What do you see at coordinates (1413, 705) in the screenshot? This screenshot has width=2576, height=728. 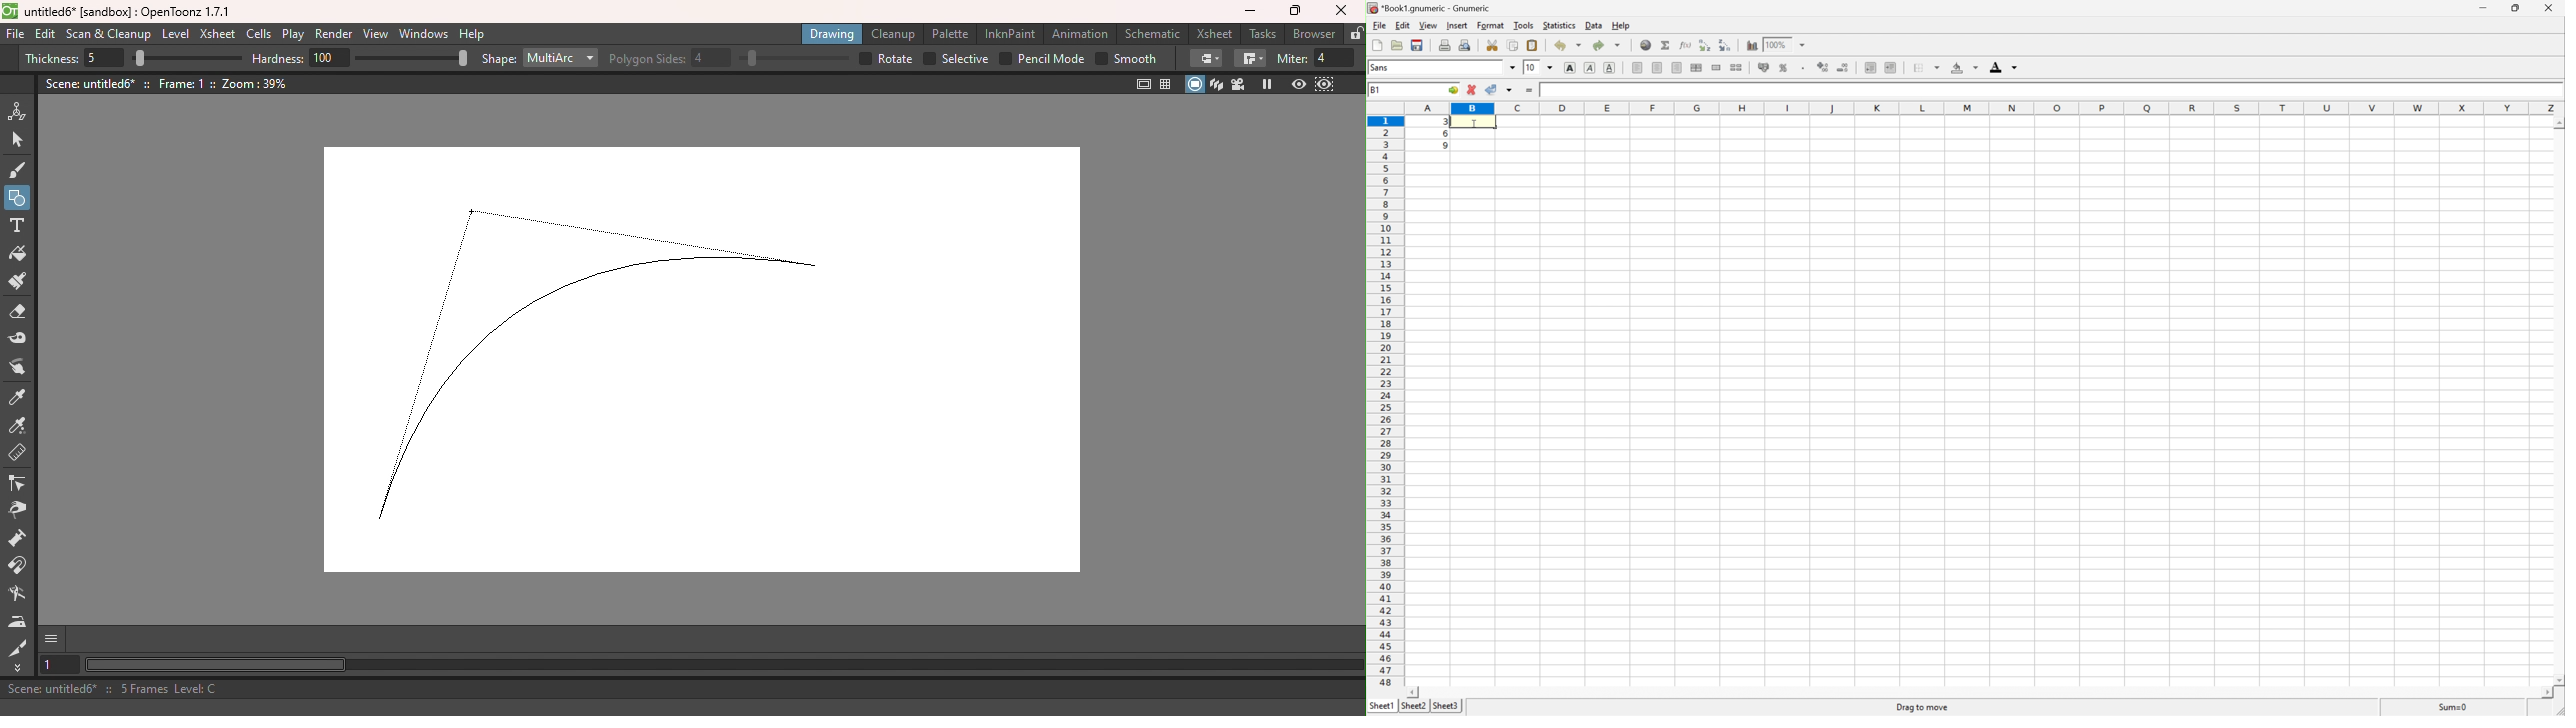 I see `Sheet2` at bounding box center [1413, 705].